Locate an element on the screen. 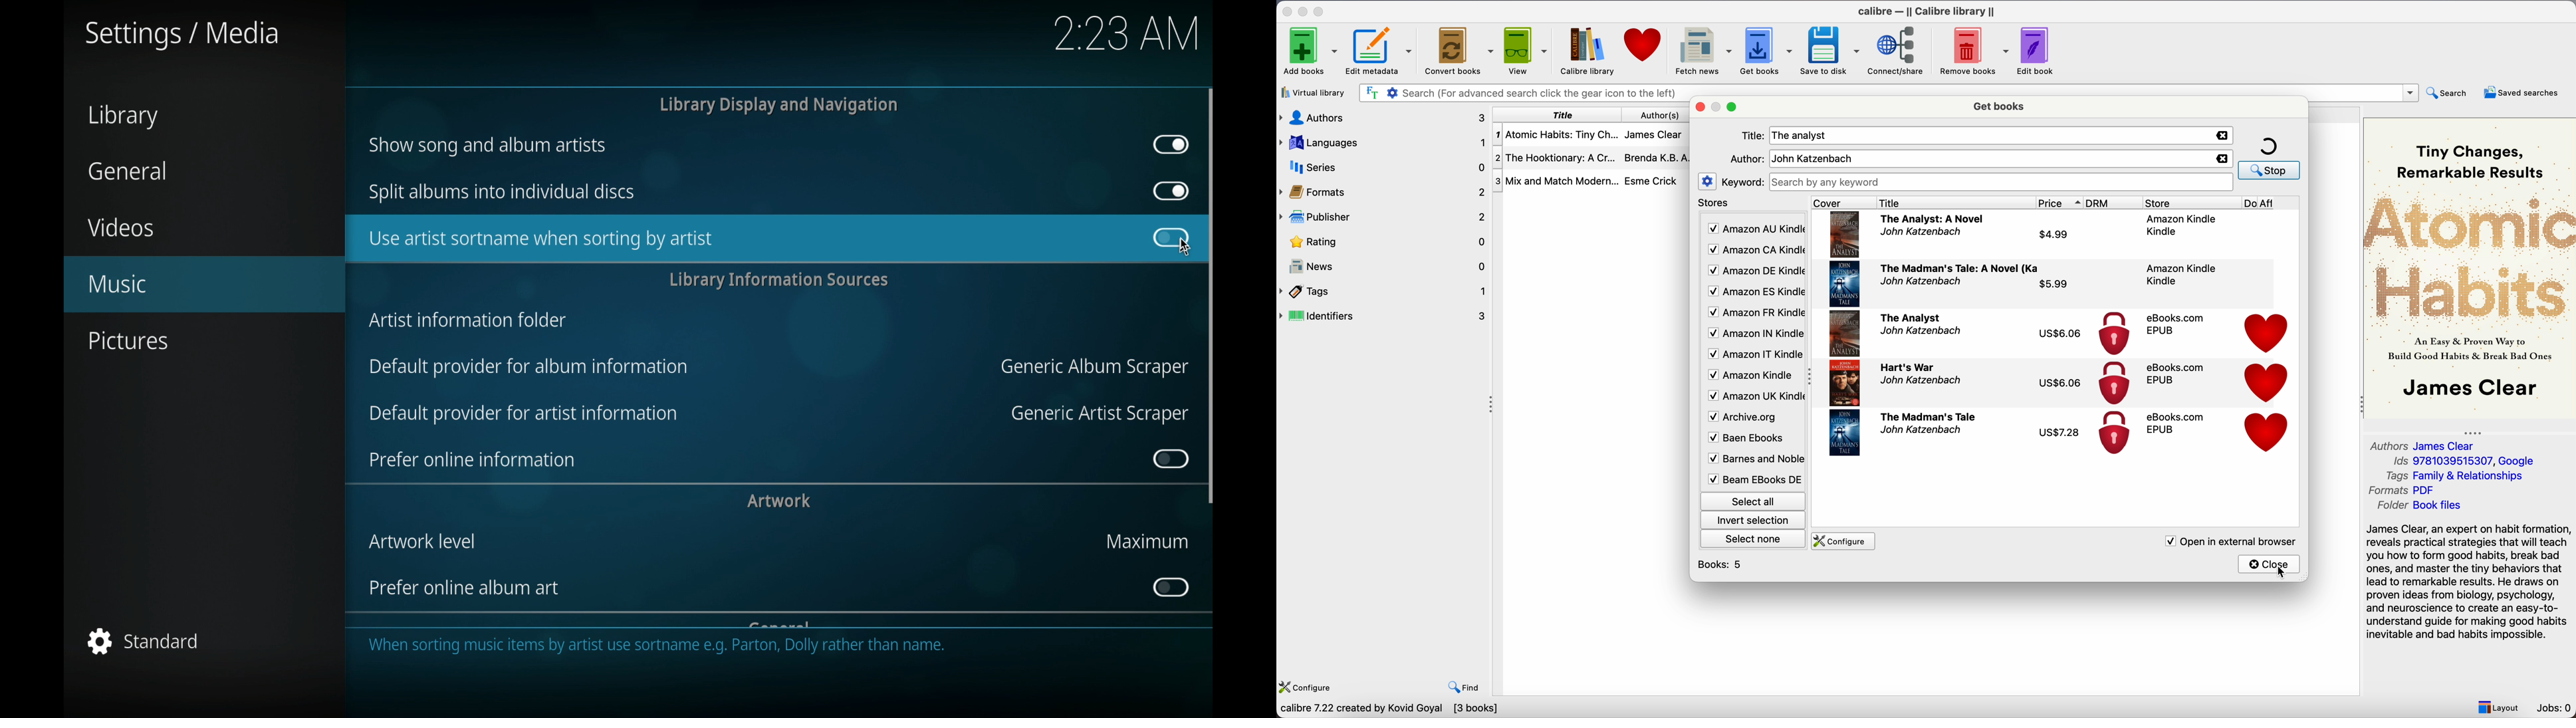 The height and width of the screenshot is (728, 2576). icon is located at coordinates (2113, 383).